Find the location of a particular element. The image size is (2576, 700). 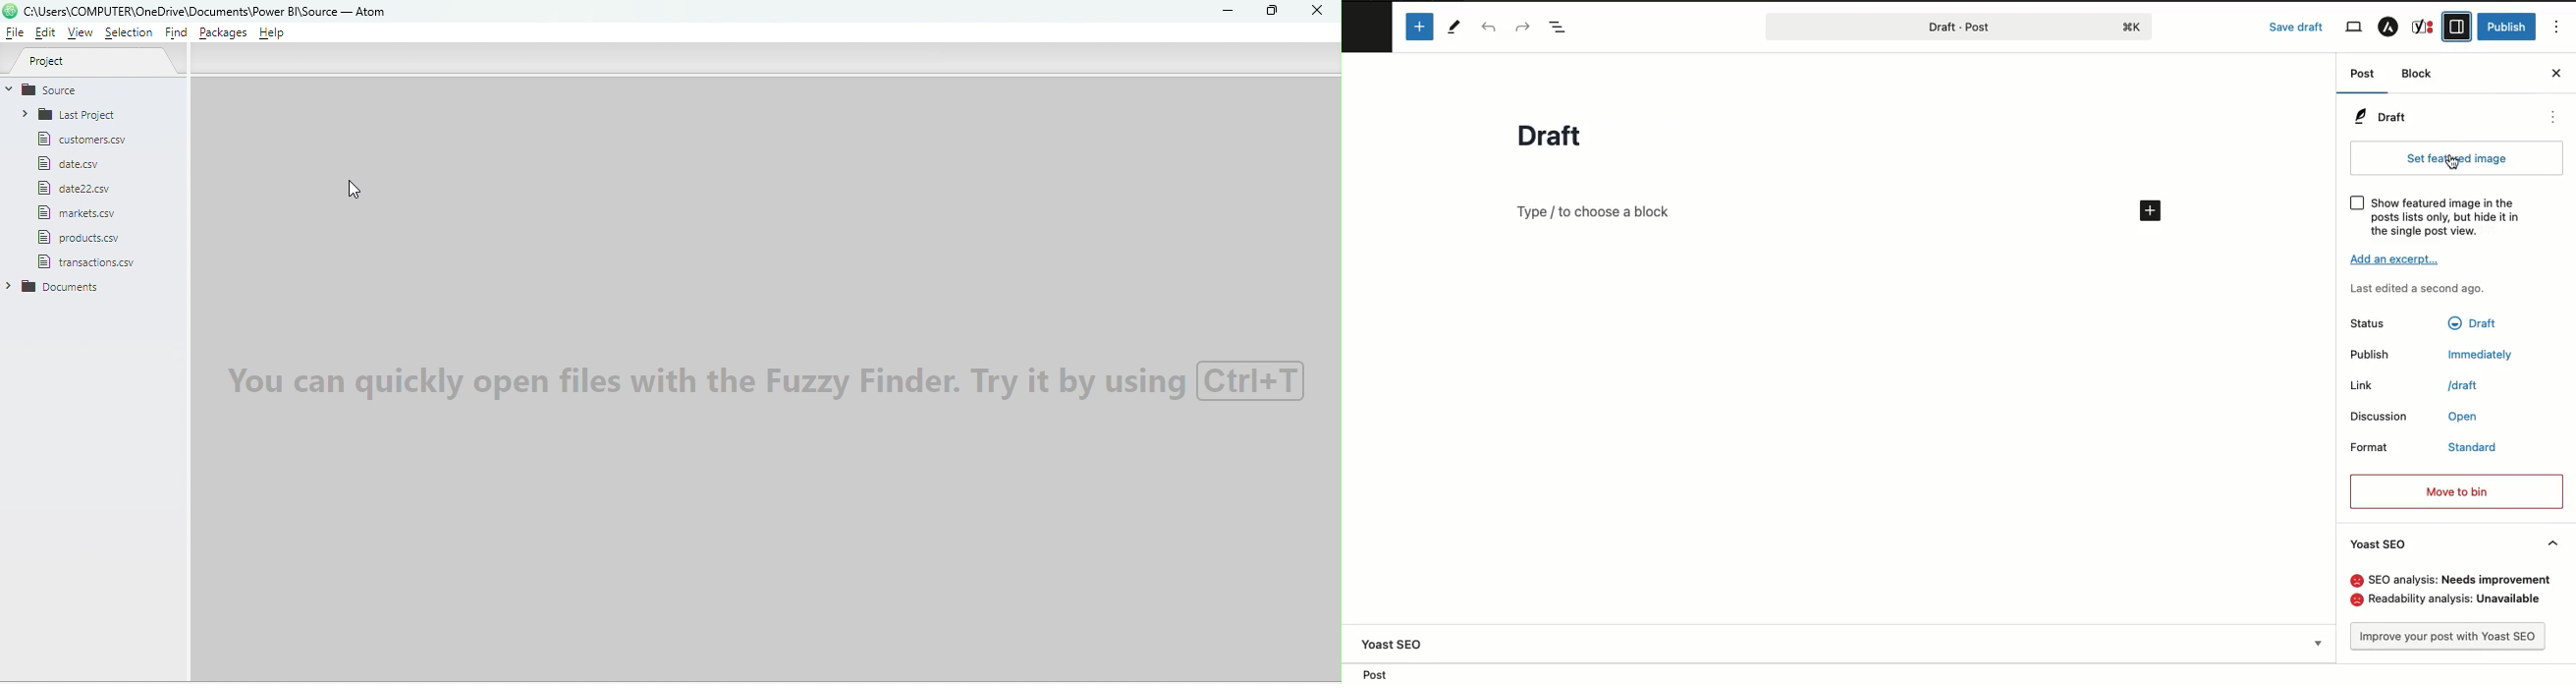

Block is located at coordinates (2423, 75).